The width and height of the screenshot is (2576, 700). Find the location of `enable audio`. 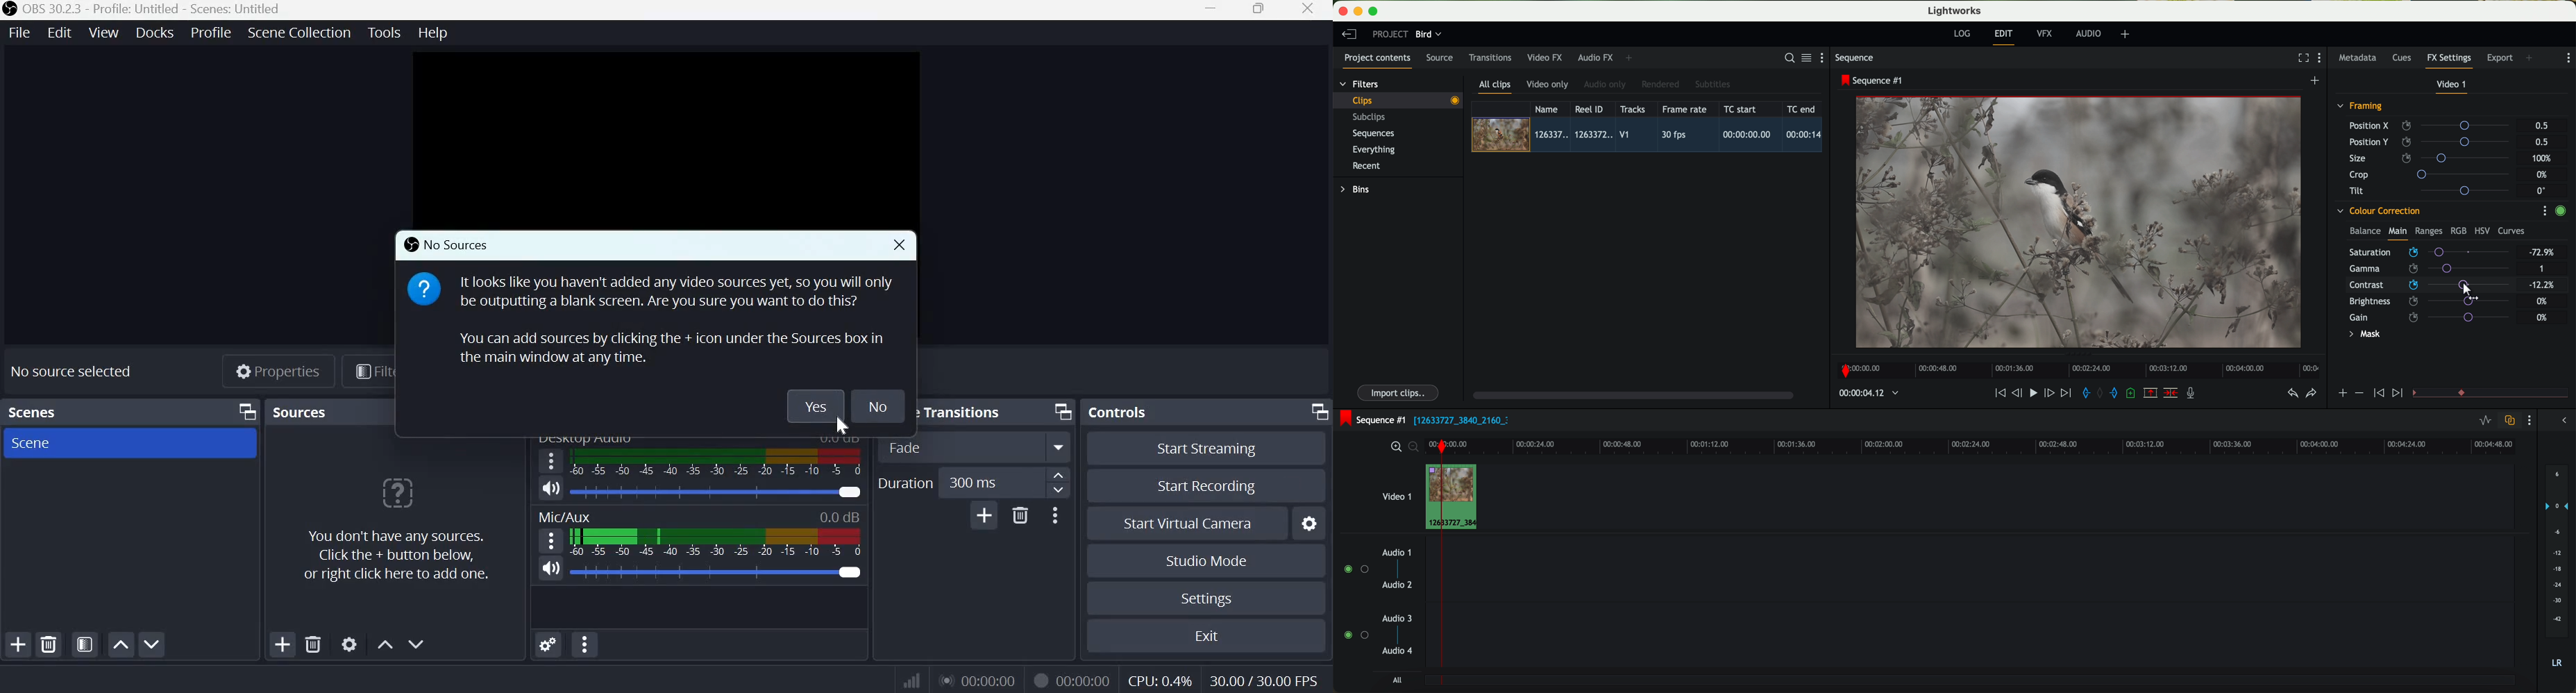

enable audio is located at coordinates (1355, 635).